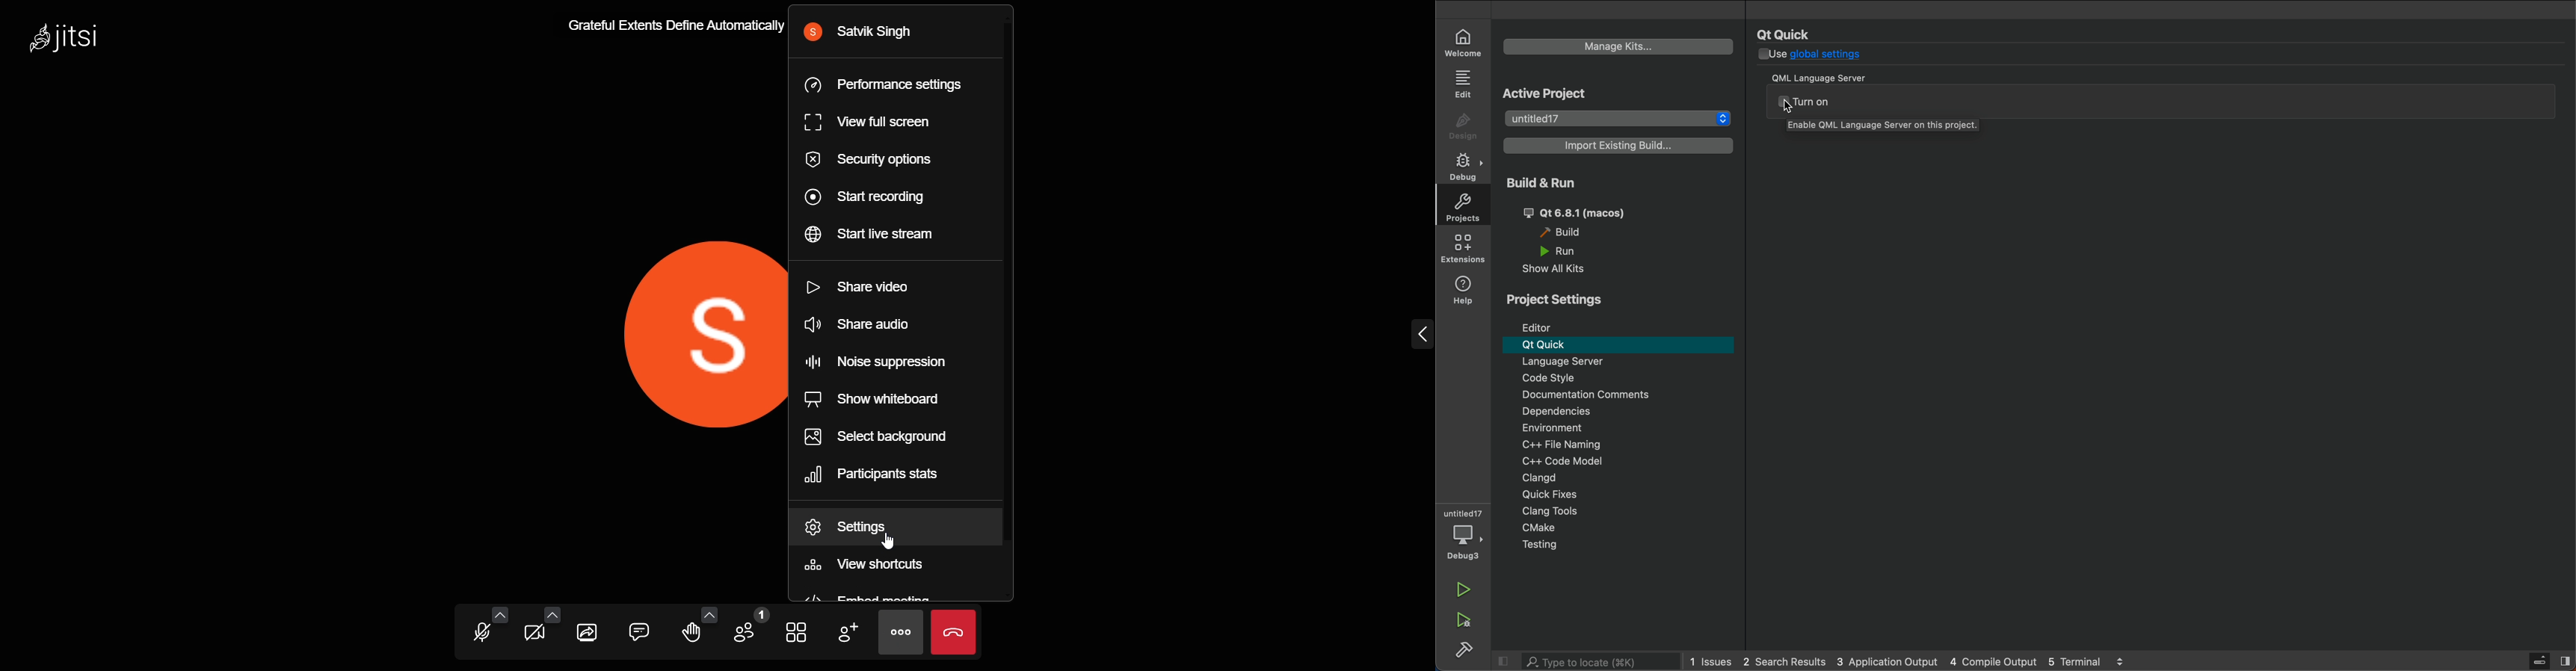  What do you see at coordinates (1465, 622) in the screenshot?
I see `run and debug` at bounding box center [1465, 622].